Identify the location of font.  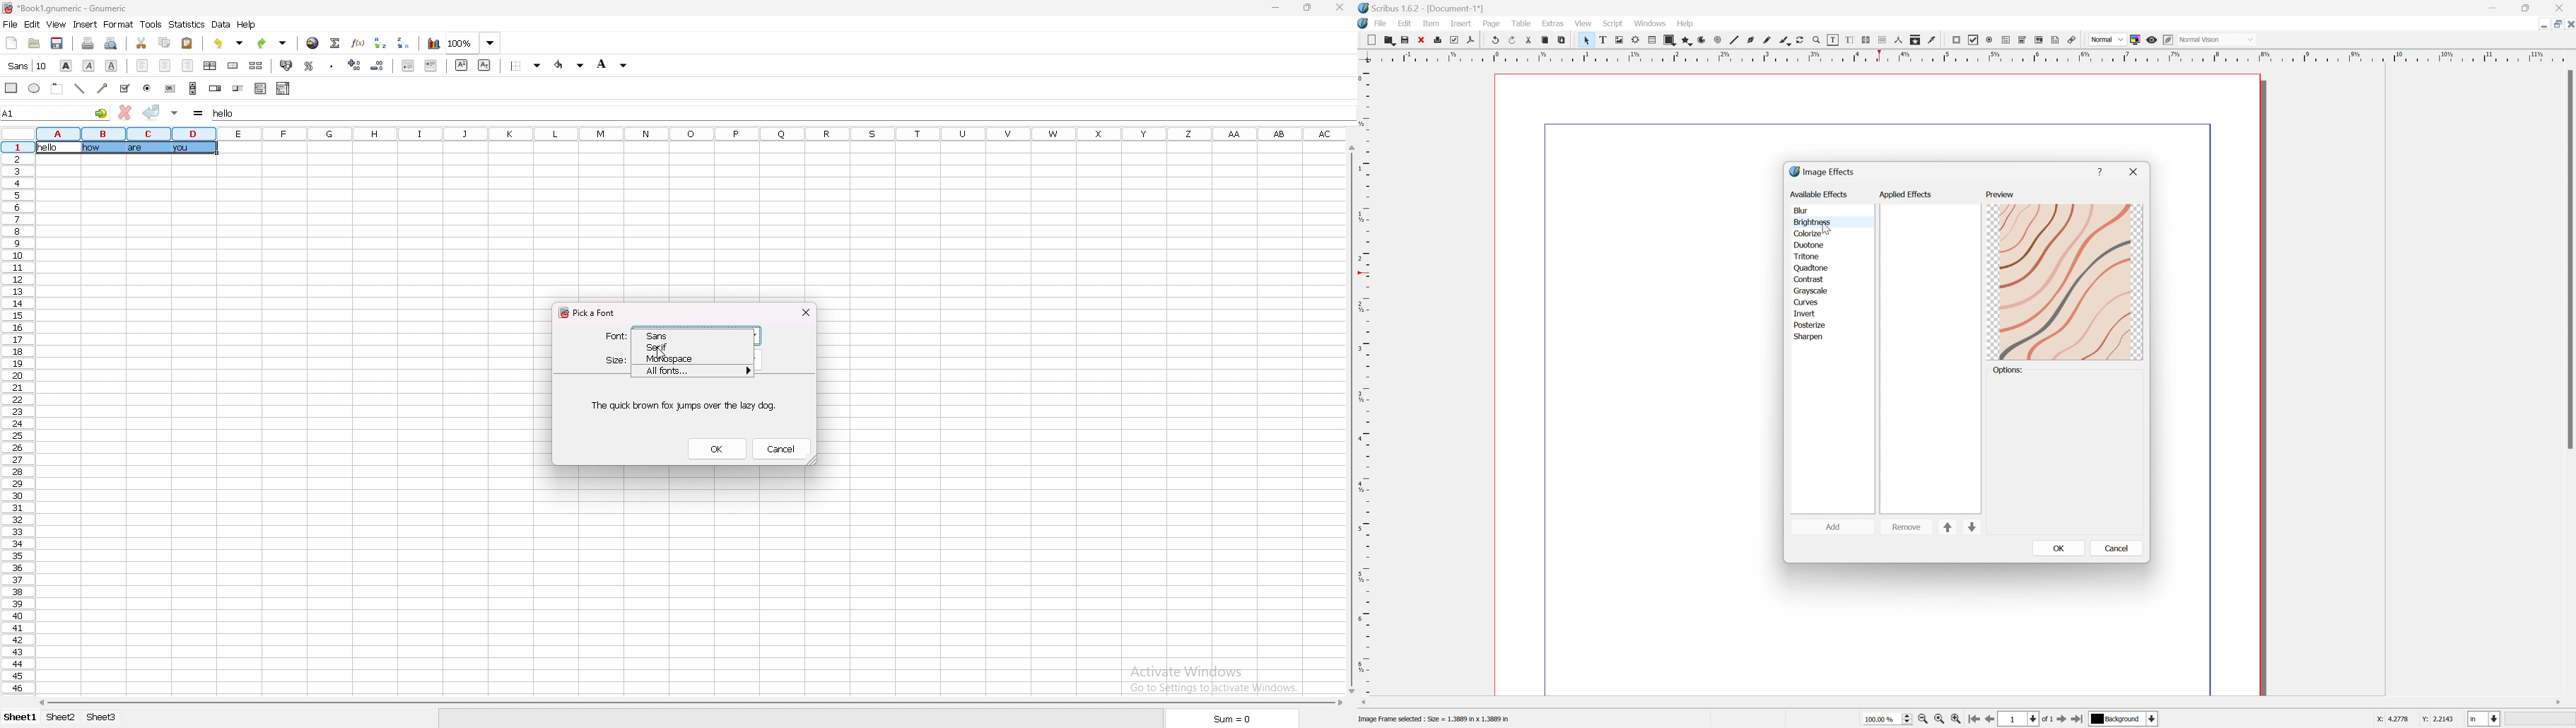
(26, 66).